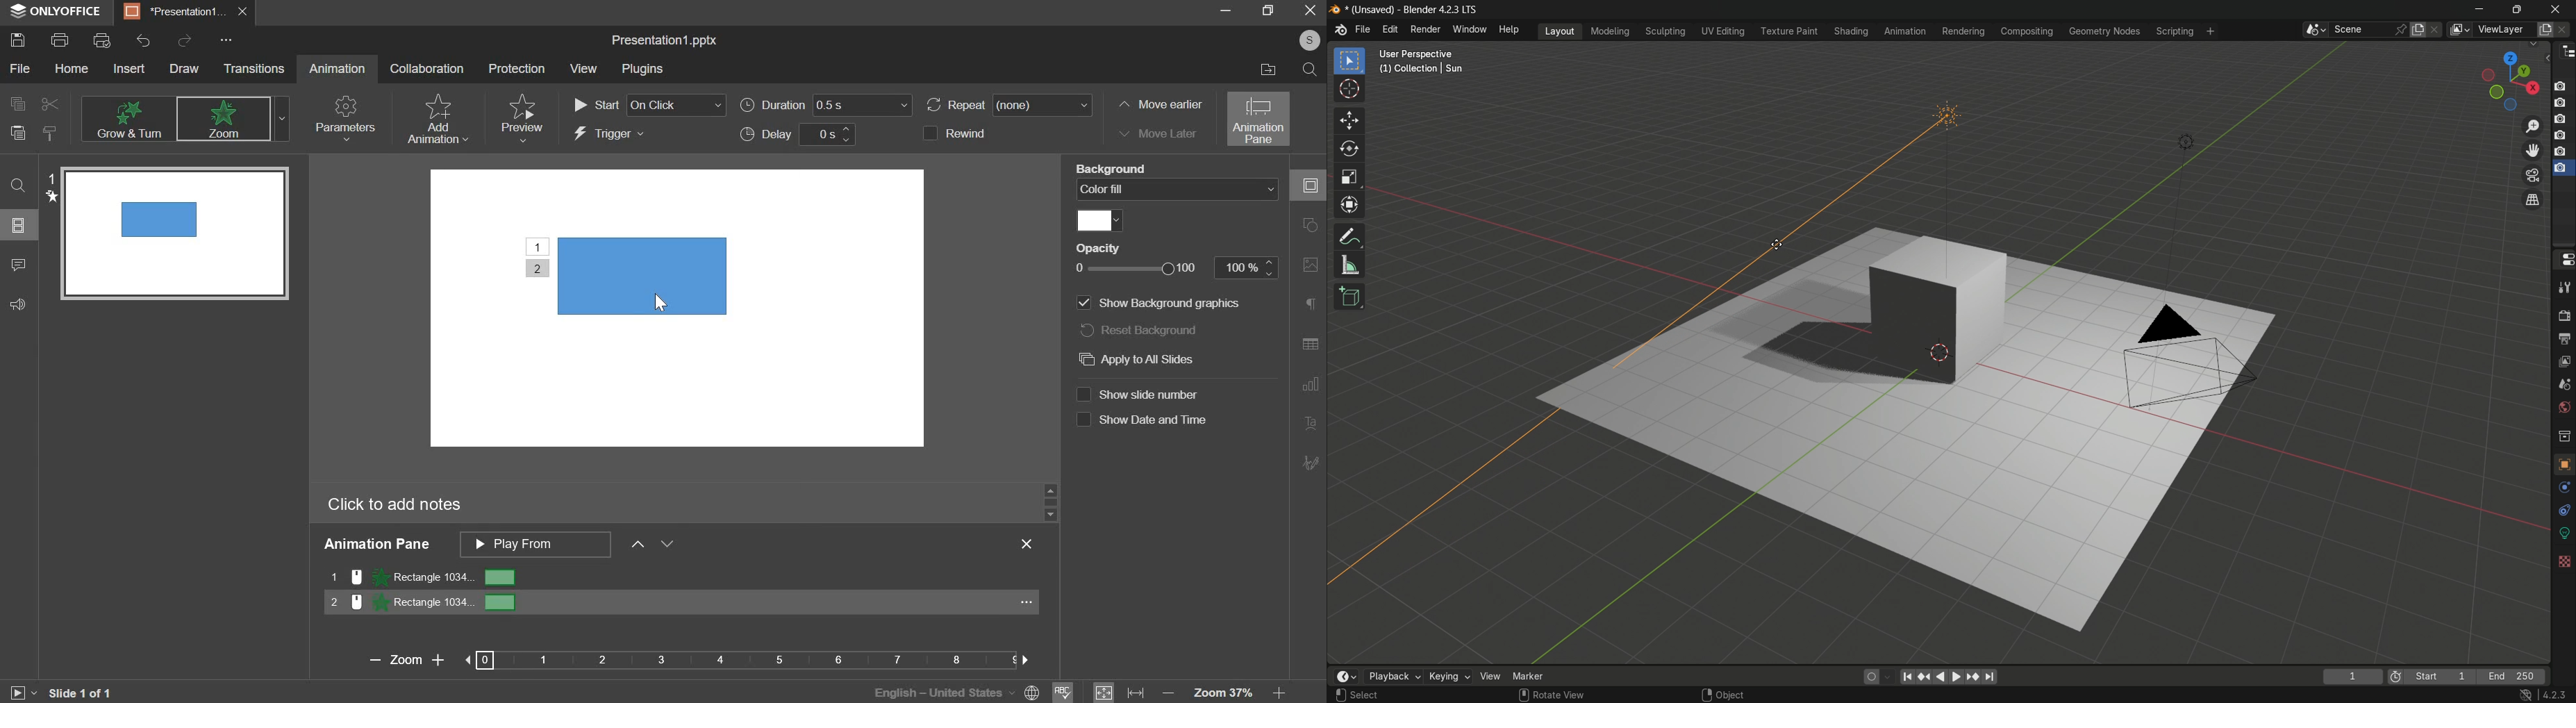 The image size is (2576, 728). I want to click on file, so click(19, 68).